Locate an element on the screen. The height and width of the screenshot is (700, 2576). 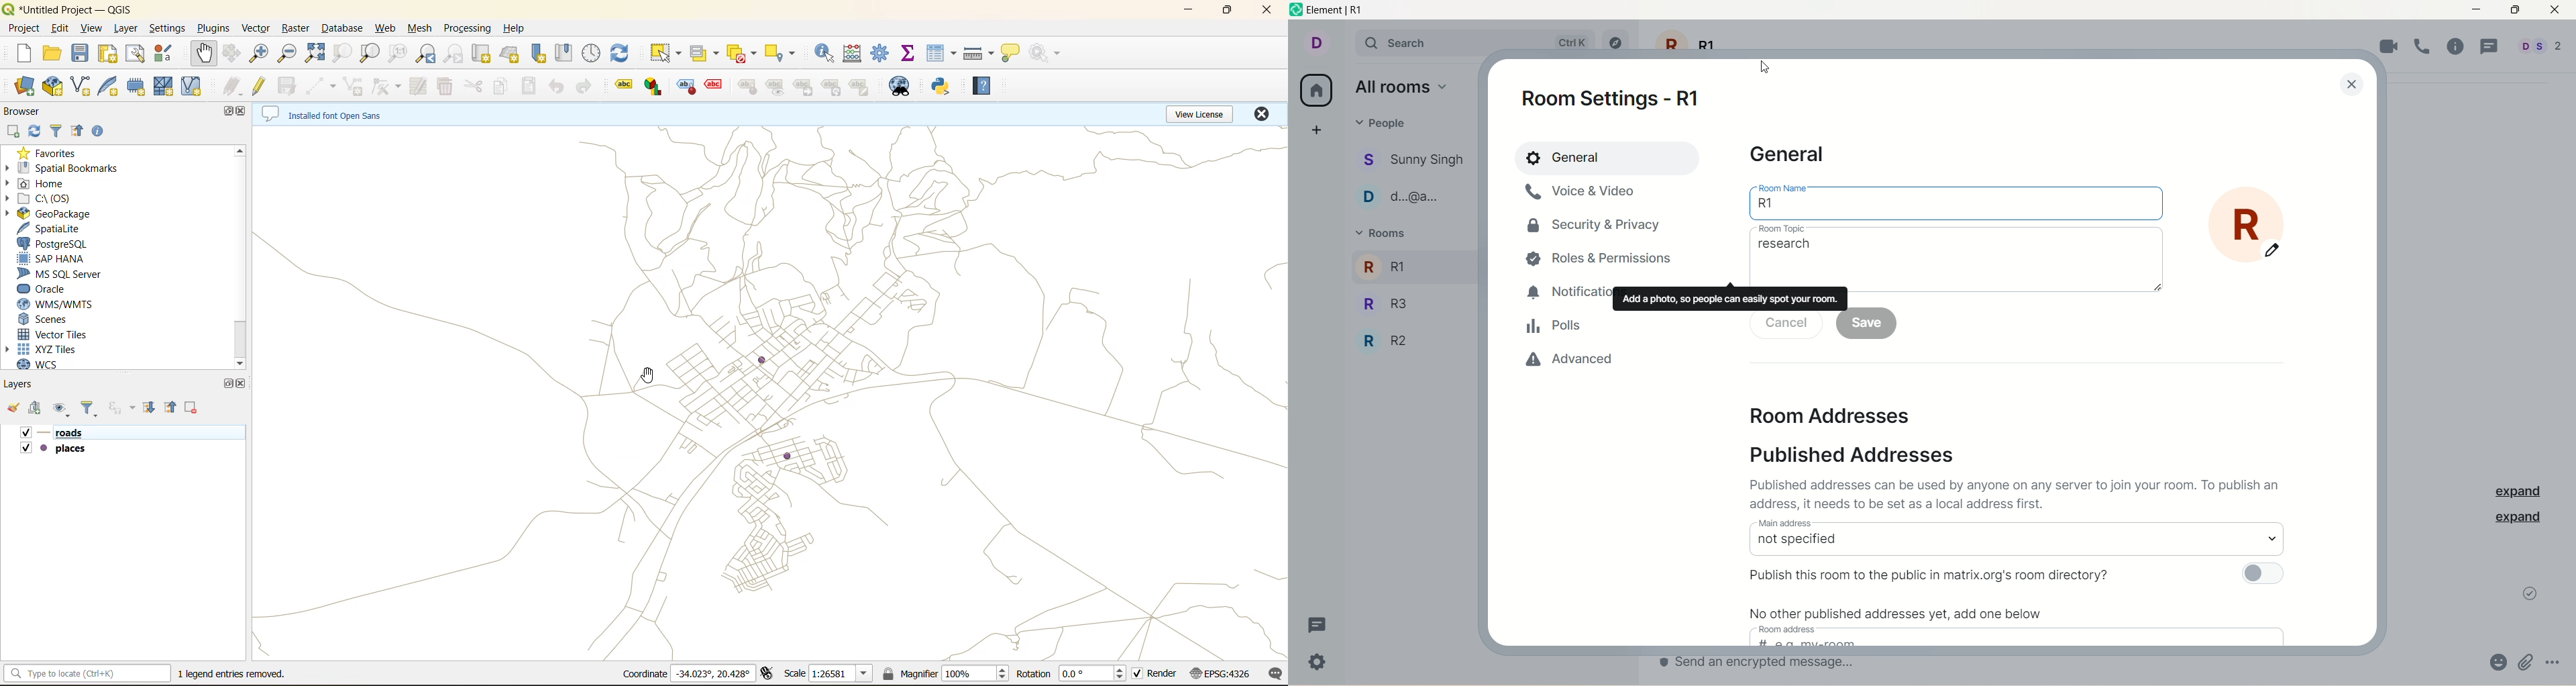
new spatial bookmark is located at coordinates (539, 52).